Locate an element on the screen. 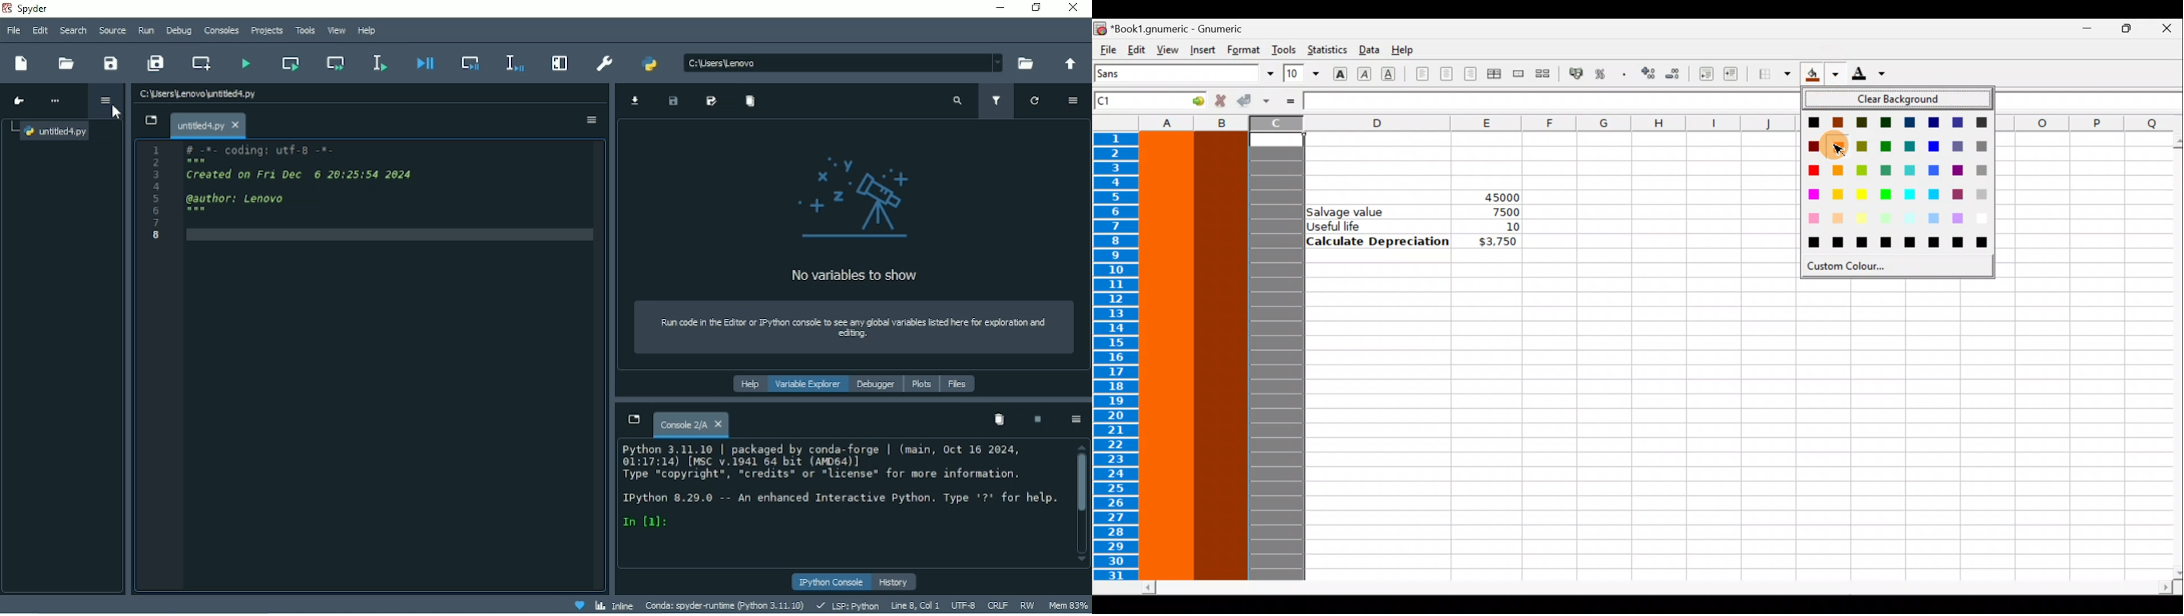  Format the selection as percentage is located at coordinates (1603, 76).